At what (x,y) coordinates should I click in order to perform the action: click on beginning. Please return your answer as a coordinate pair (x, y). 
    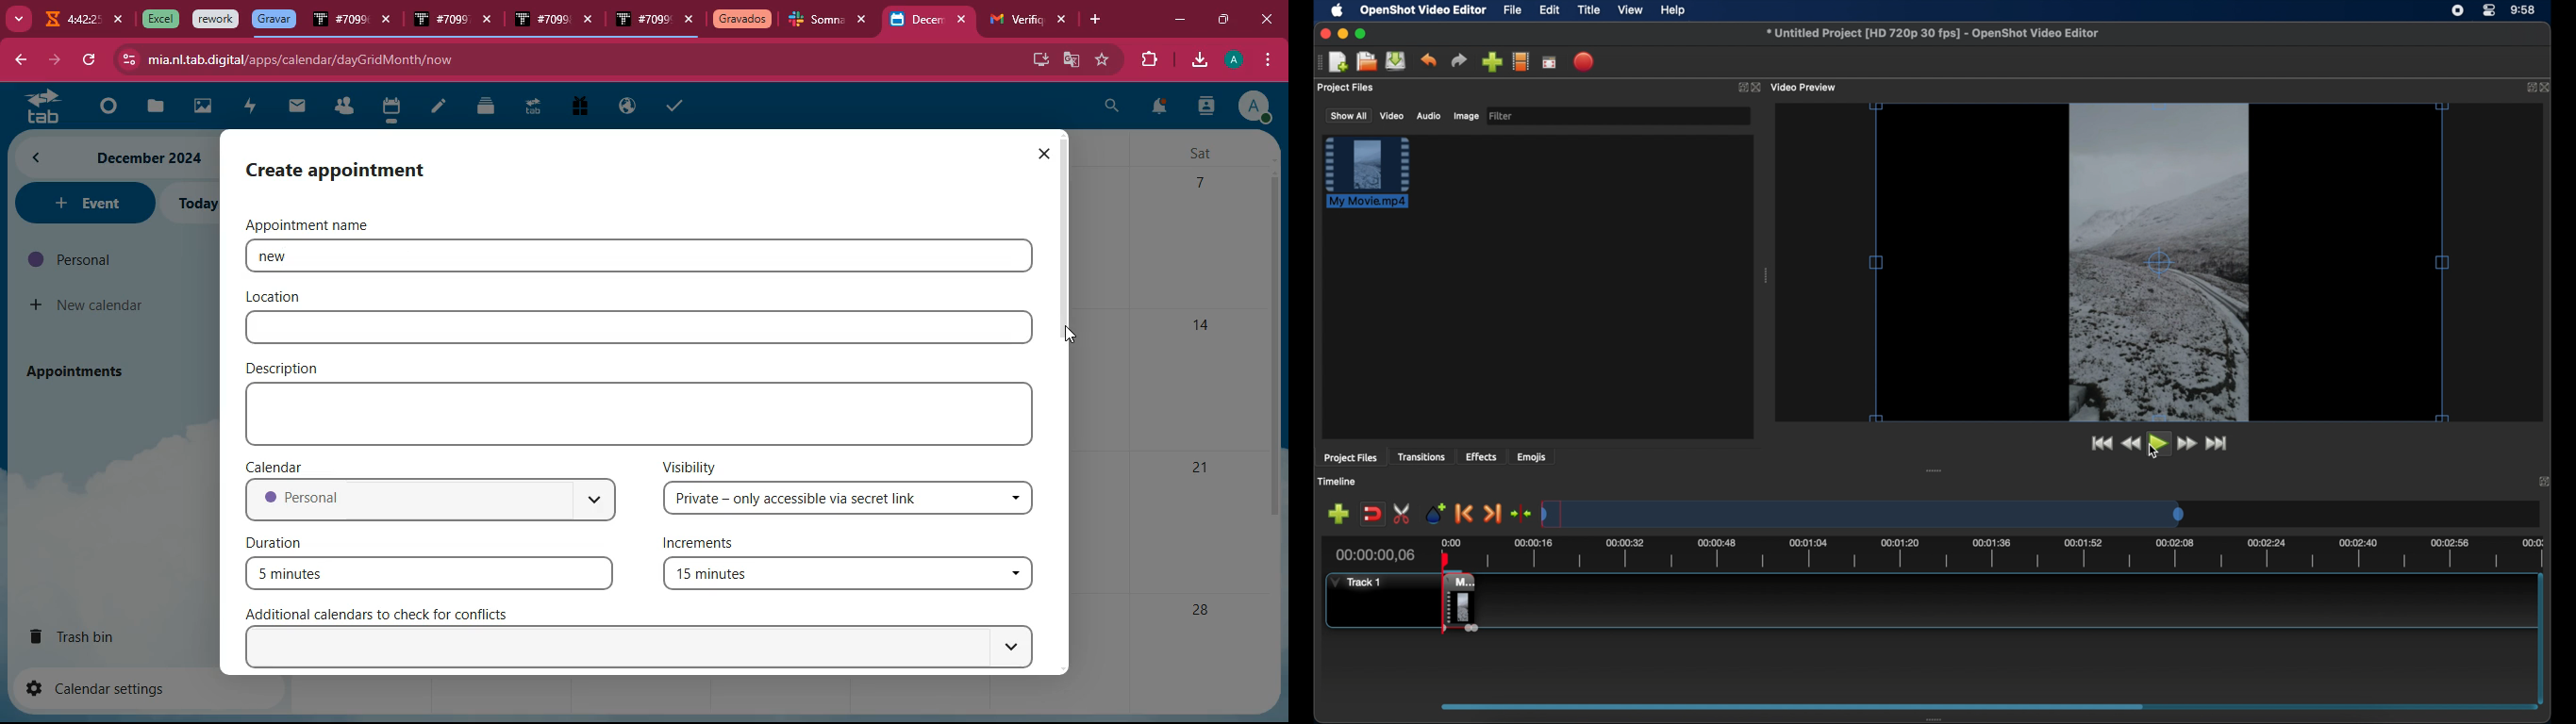
    Looking at the image, I should click on (104, 107).